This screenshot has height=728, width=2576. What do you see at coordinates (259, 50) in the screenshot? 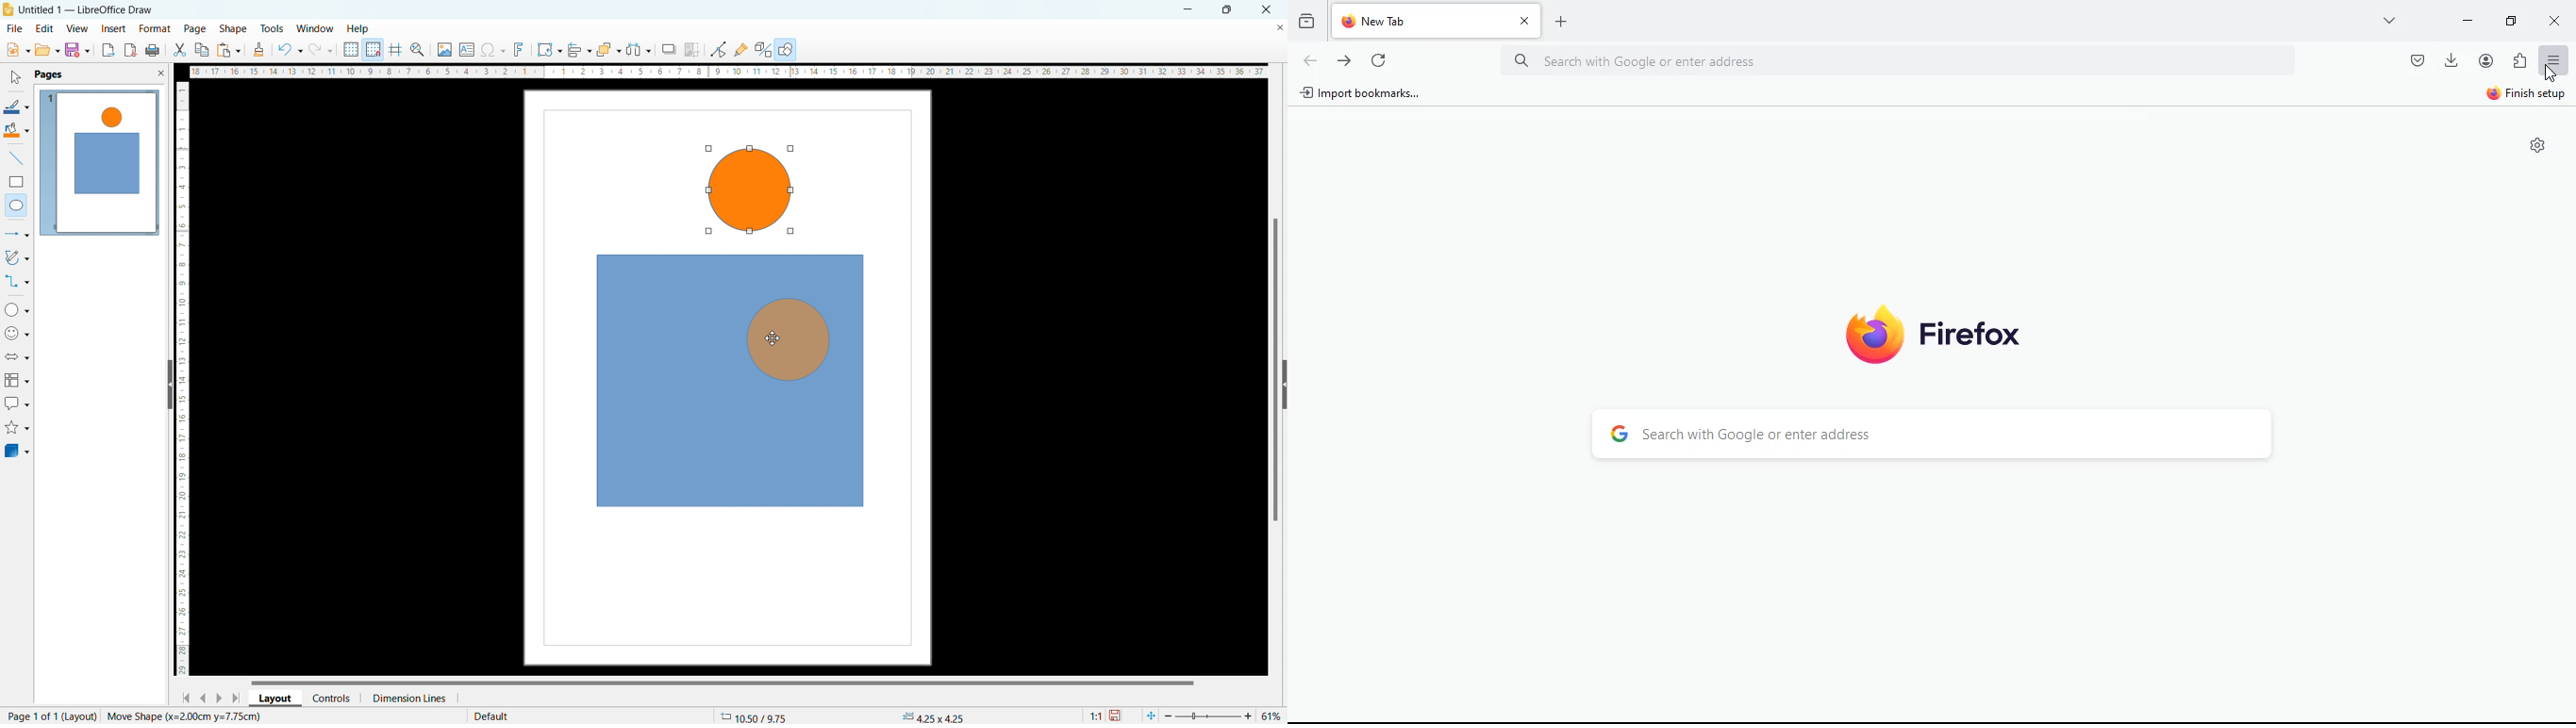
I see `clone formatting` at bounding box center [259, 50].